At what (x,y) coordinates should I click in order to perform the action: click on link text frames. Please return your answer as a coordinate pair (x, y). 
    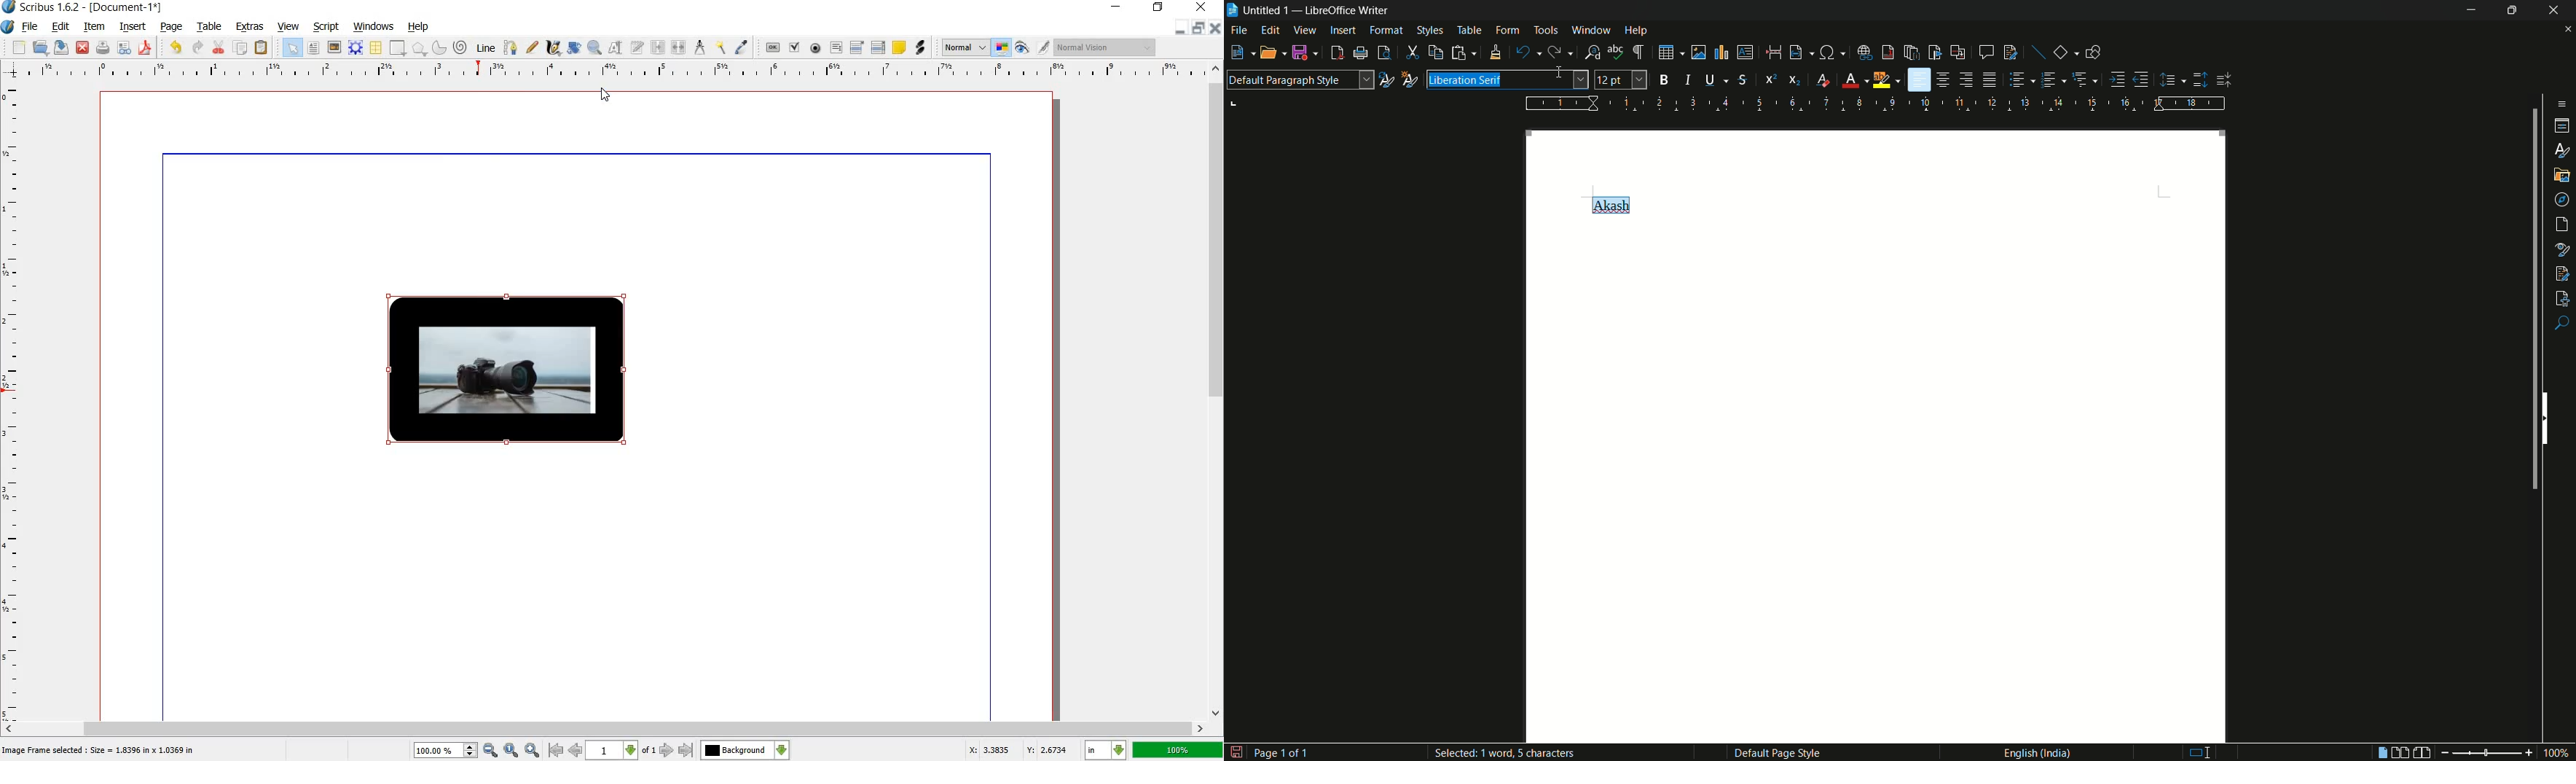
    Looking at the image, I should click on (657, 47).